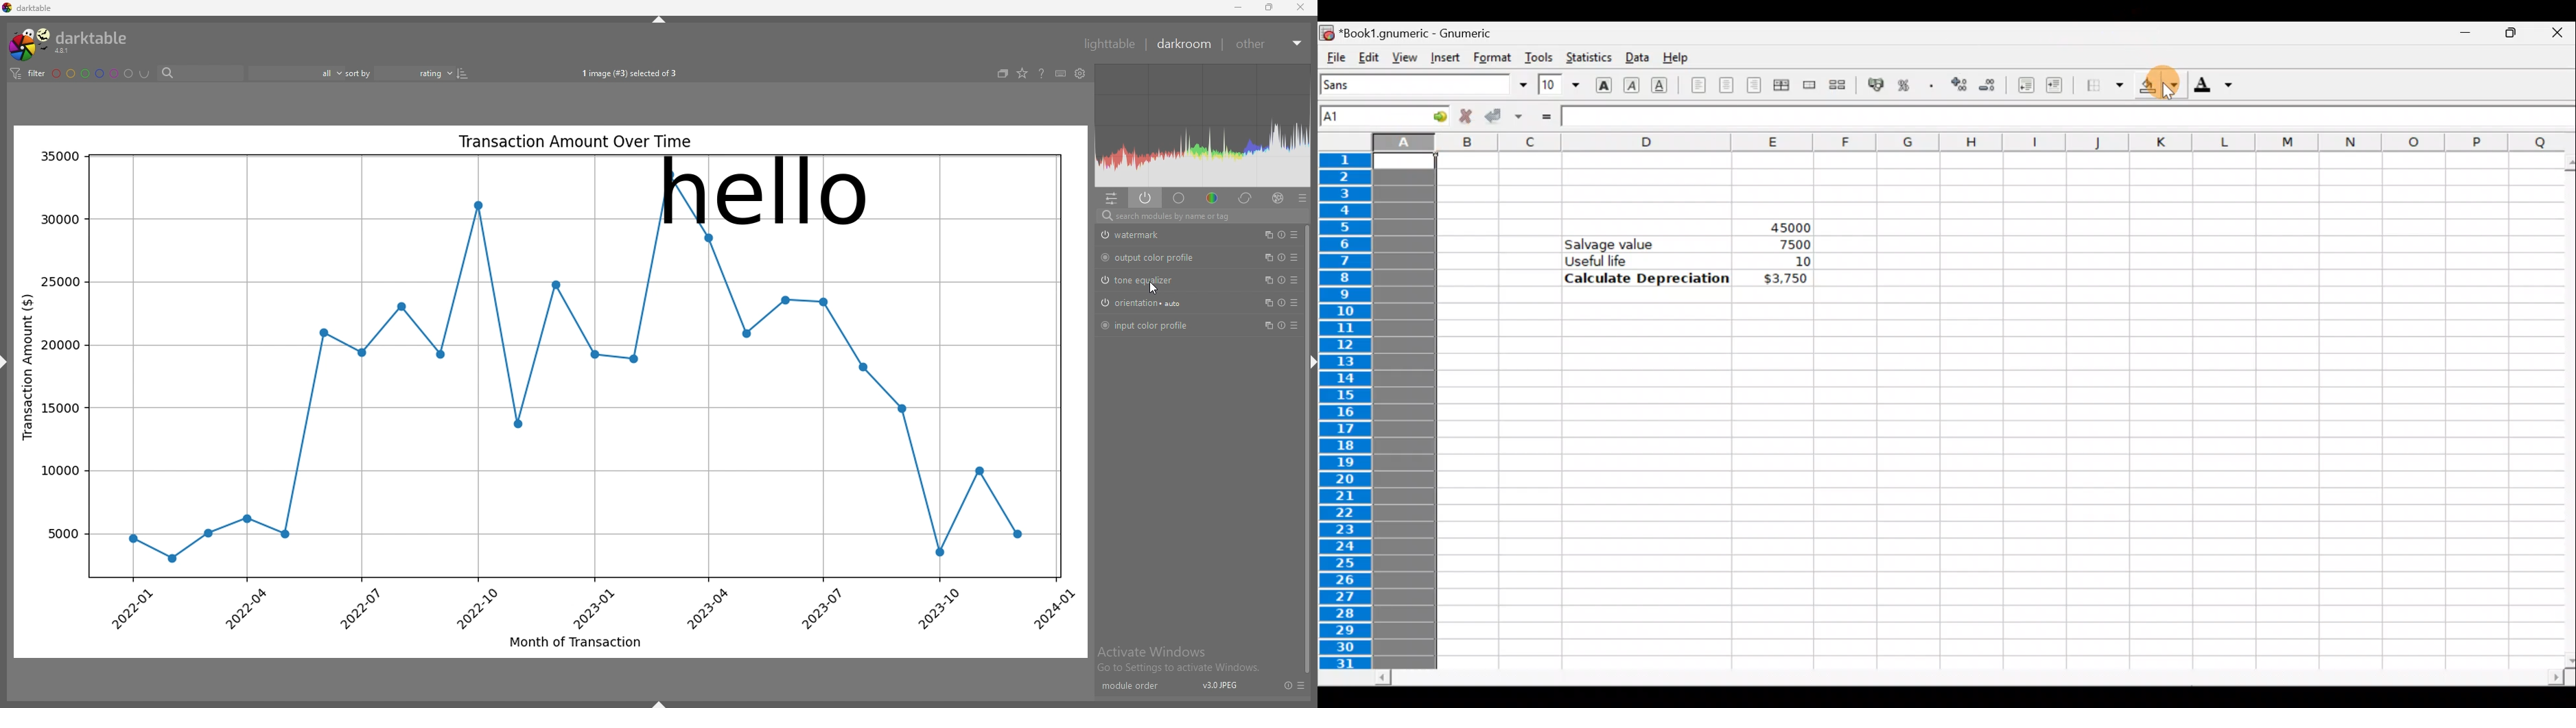 This screenshot has height=728, width=2576. Describe the element at coordinates (1147, 281) in the screenshot. I see `tone equalizer` at that location.